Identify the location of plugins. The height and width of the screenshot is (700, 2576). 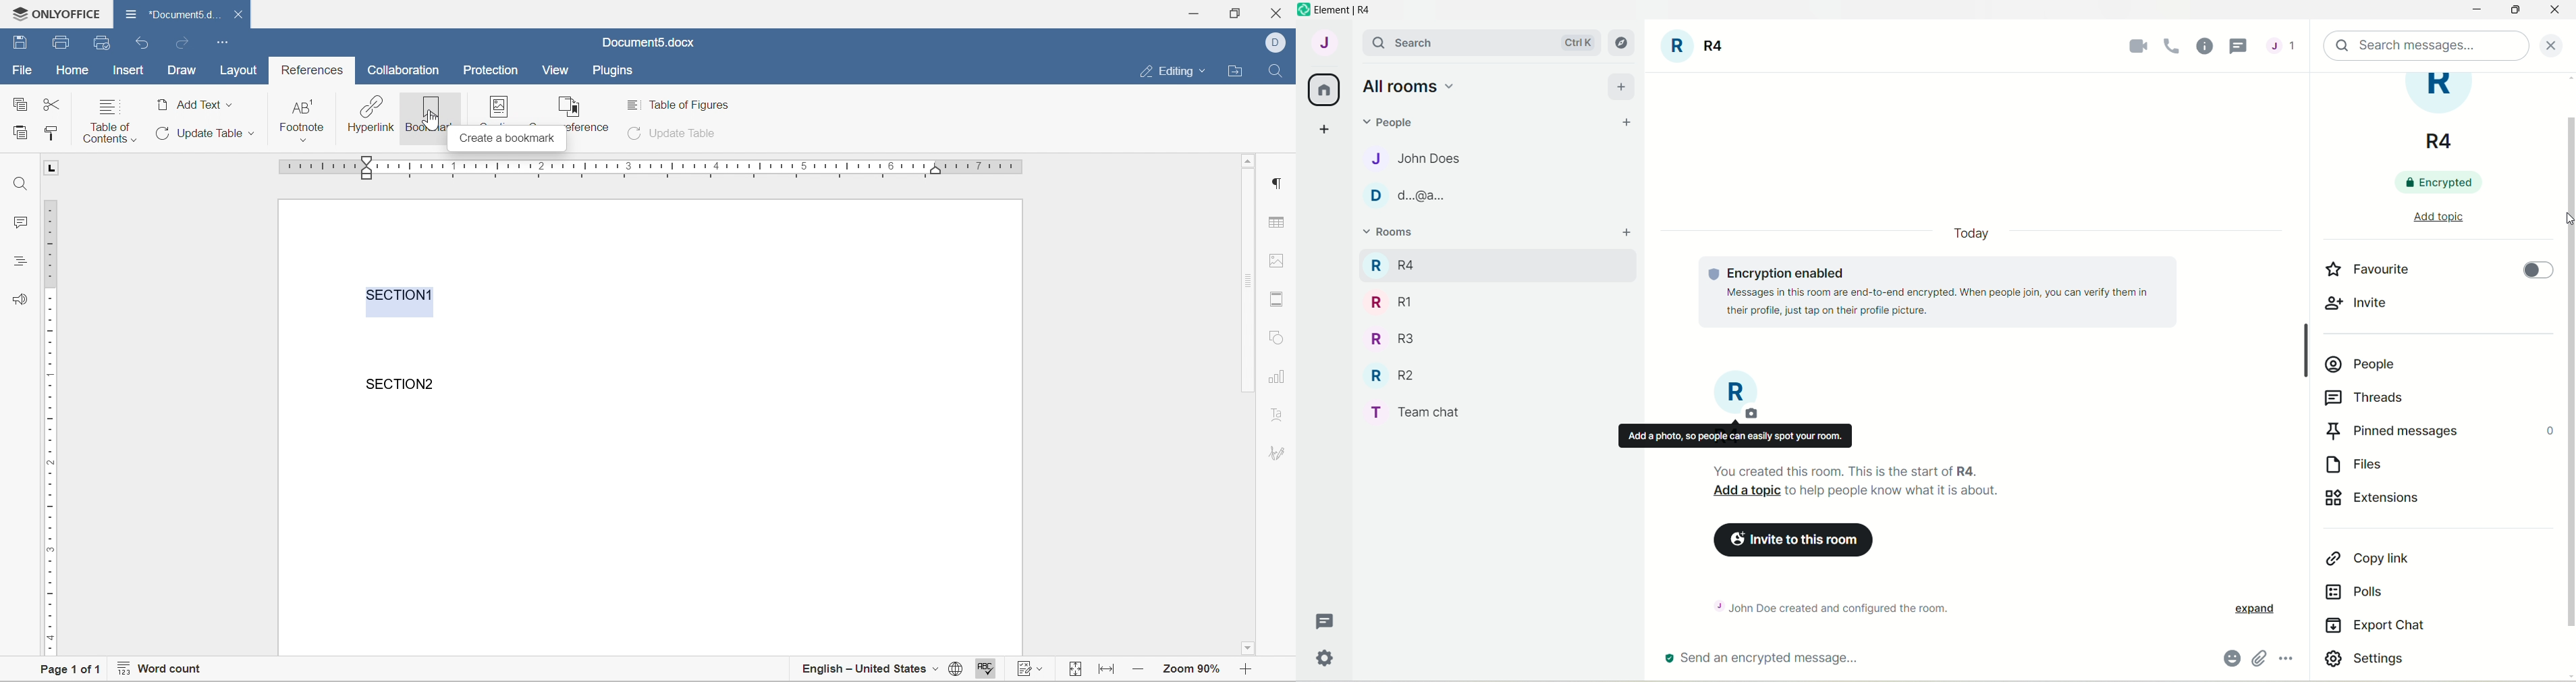
(613, 72).